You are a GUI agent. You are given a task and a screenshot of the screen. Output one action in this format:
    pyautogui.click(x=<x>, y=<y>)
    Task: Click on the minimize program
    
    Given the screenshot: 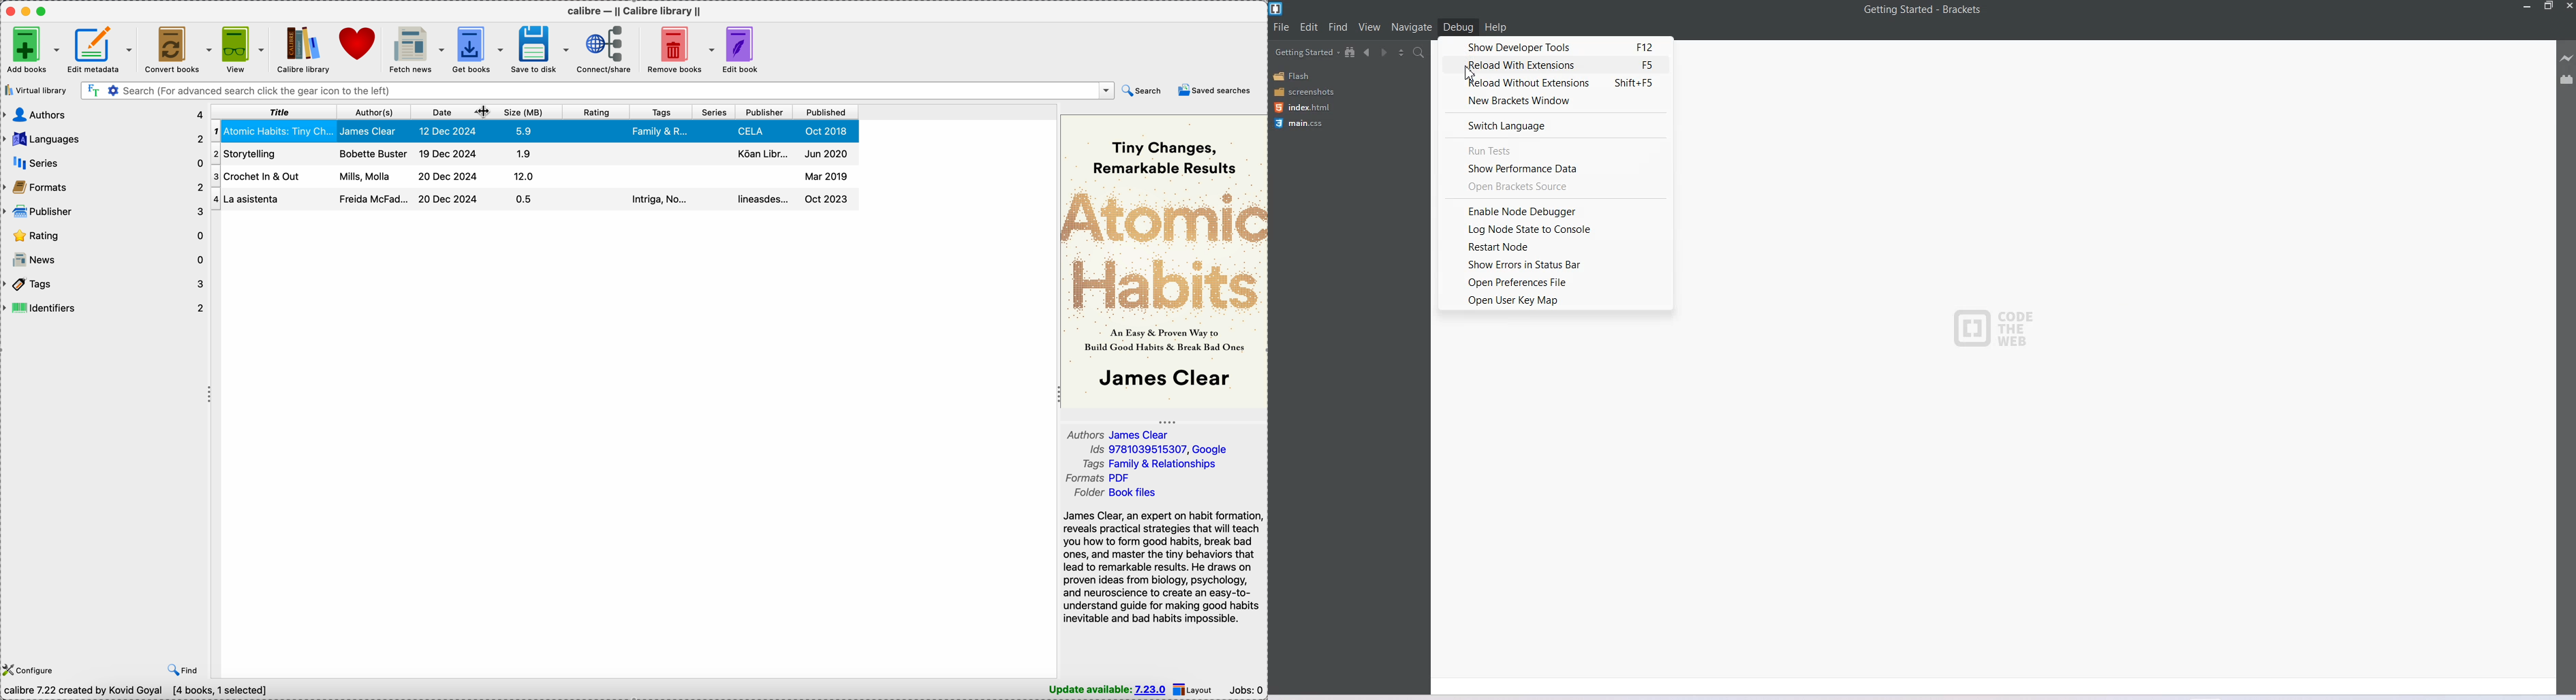 What is the action you would take?
    pyautogui.click(x=28, y=11)
    